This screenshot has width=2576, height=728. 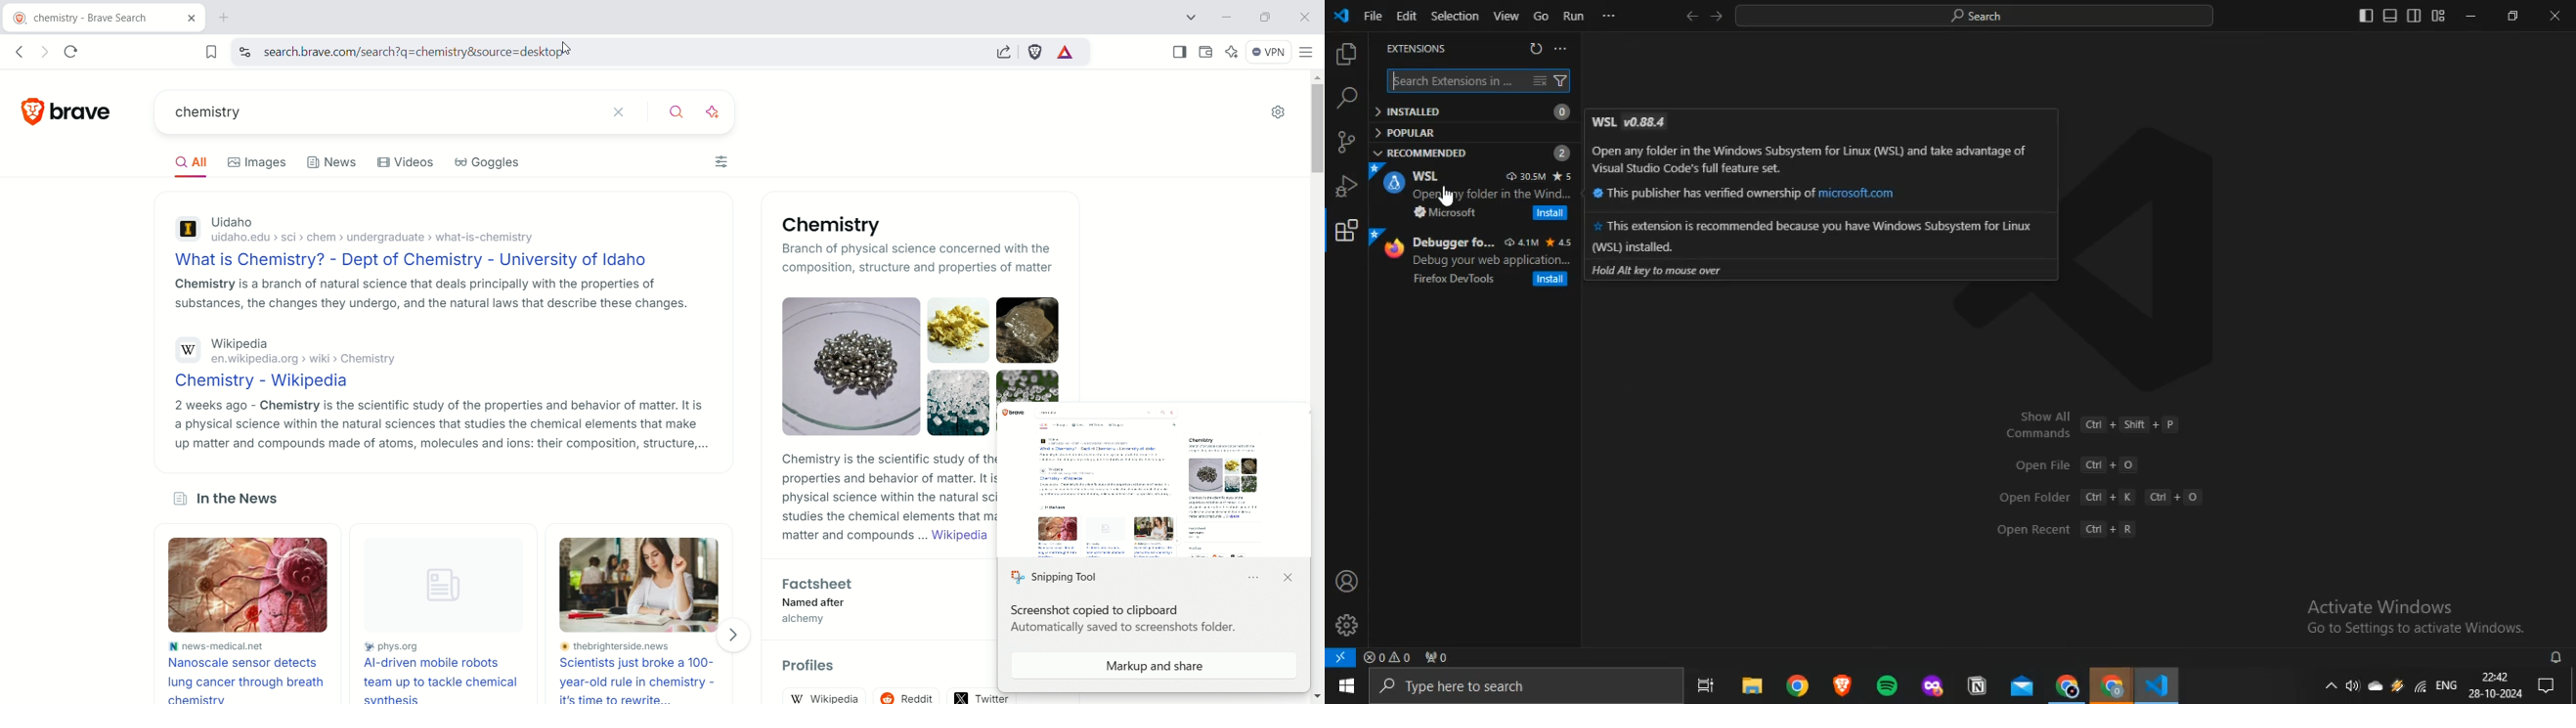 I want to click on explorer, so click(x=1345, y=55).